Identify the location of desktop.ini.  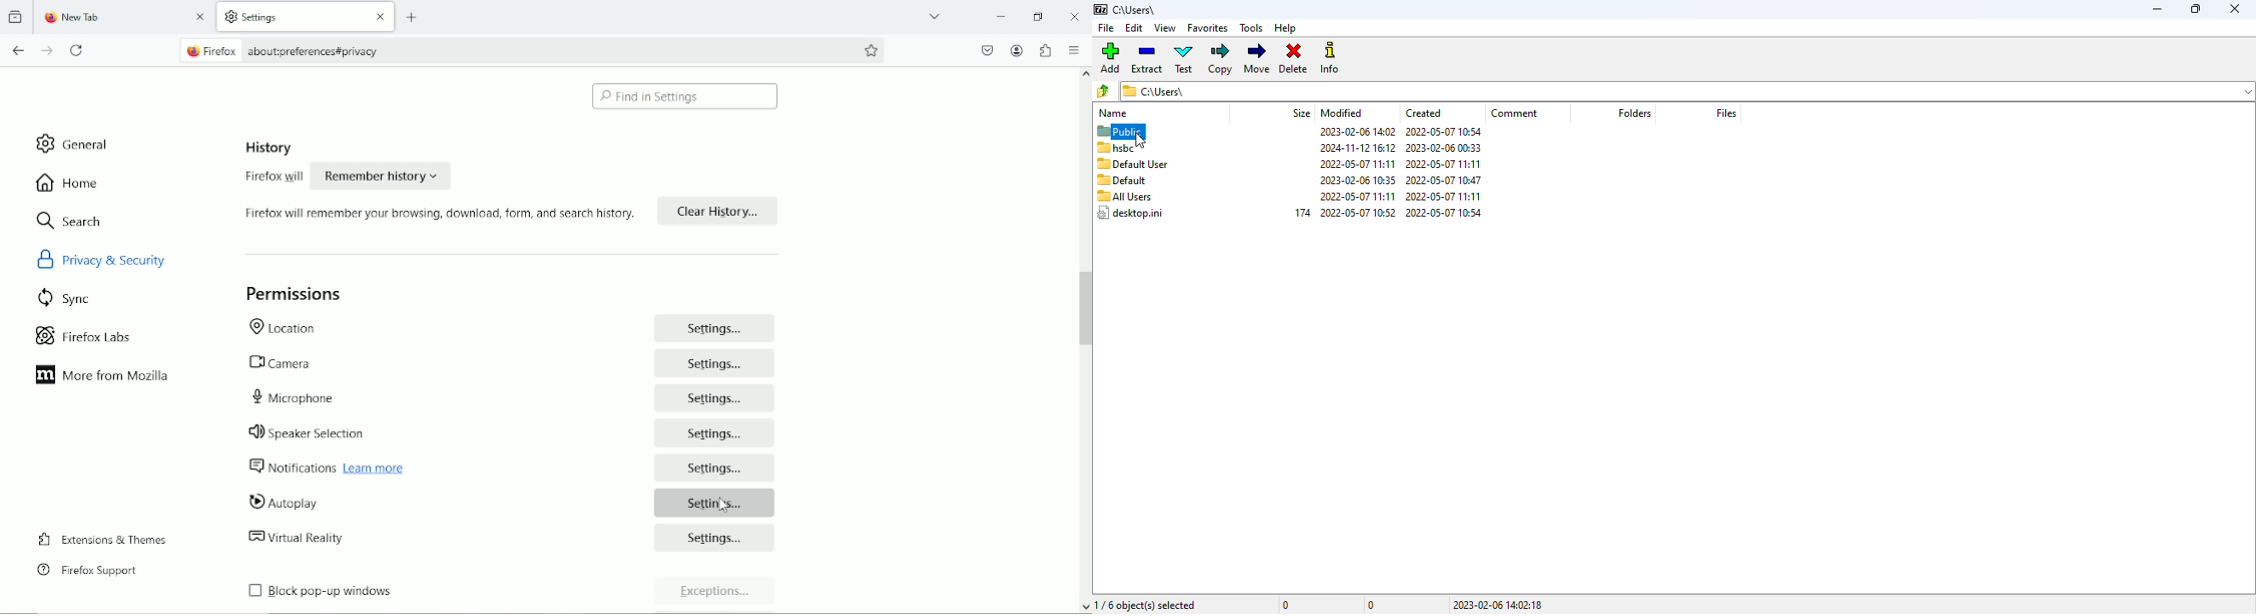
(1130, 212).